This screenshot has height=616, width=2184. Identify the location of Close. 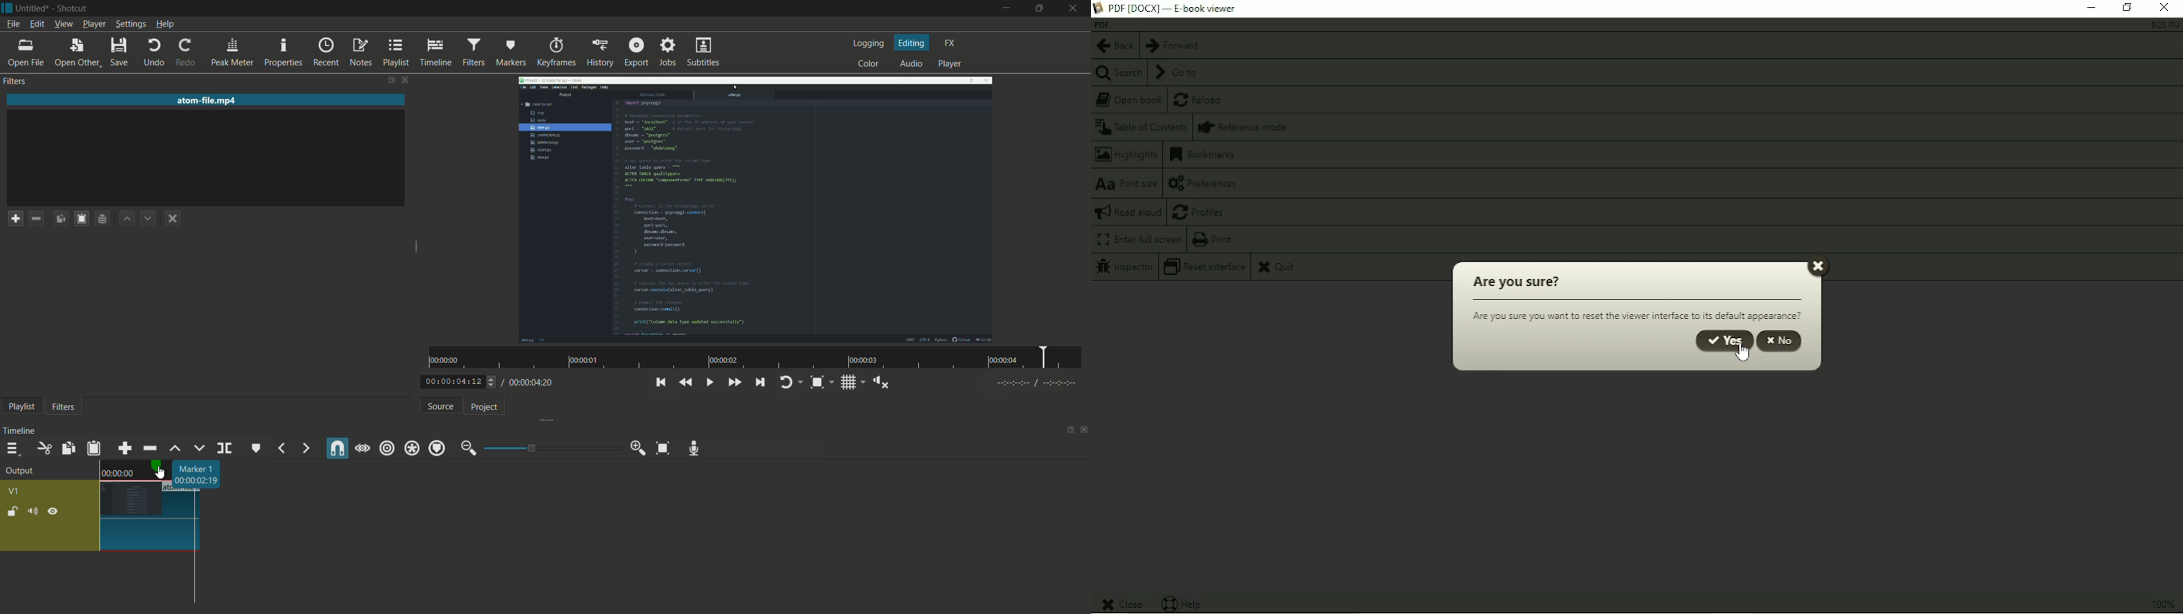
(2165, 8).